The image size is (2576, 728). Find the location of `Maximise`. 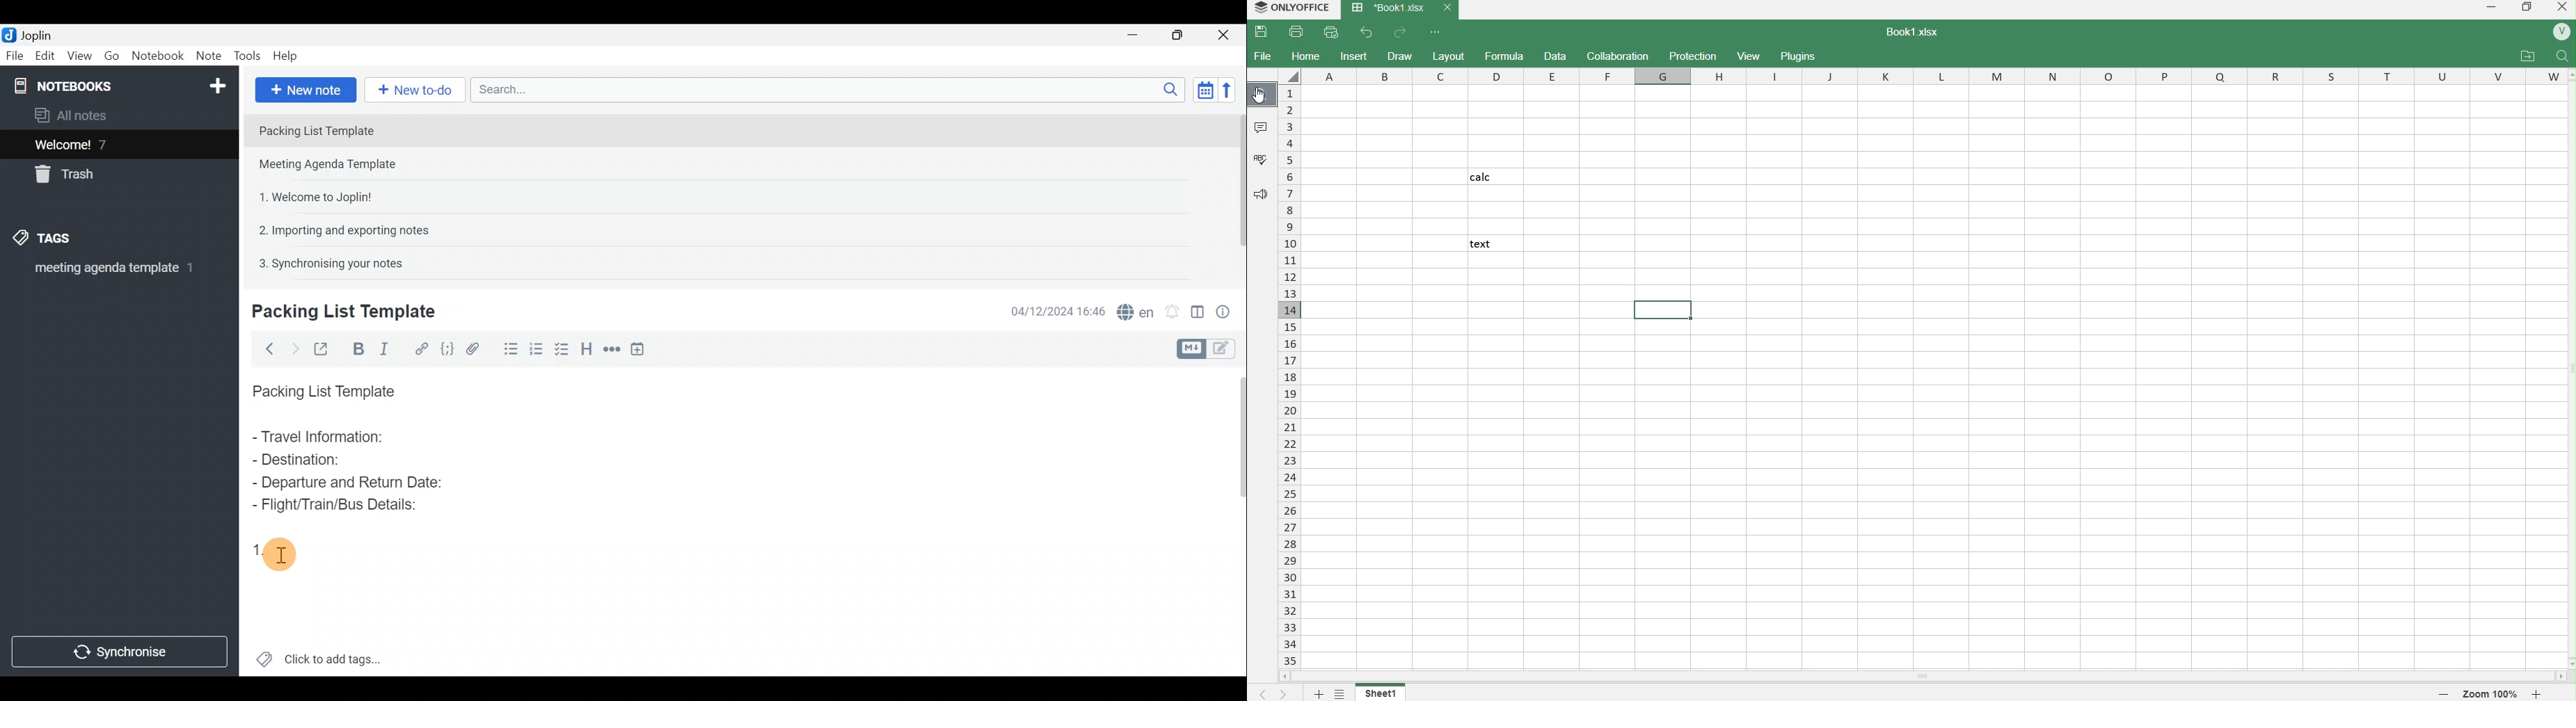

Maximise is located at coordinates (1182, 35).